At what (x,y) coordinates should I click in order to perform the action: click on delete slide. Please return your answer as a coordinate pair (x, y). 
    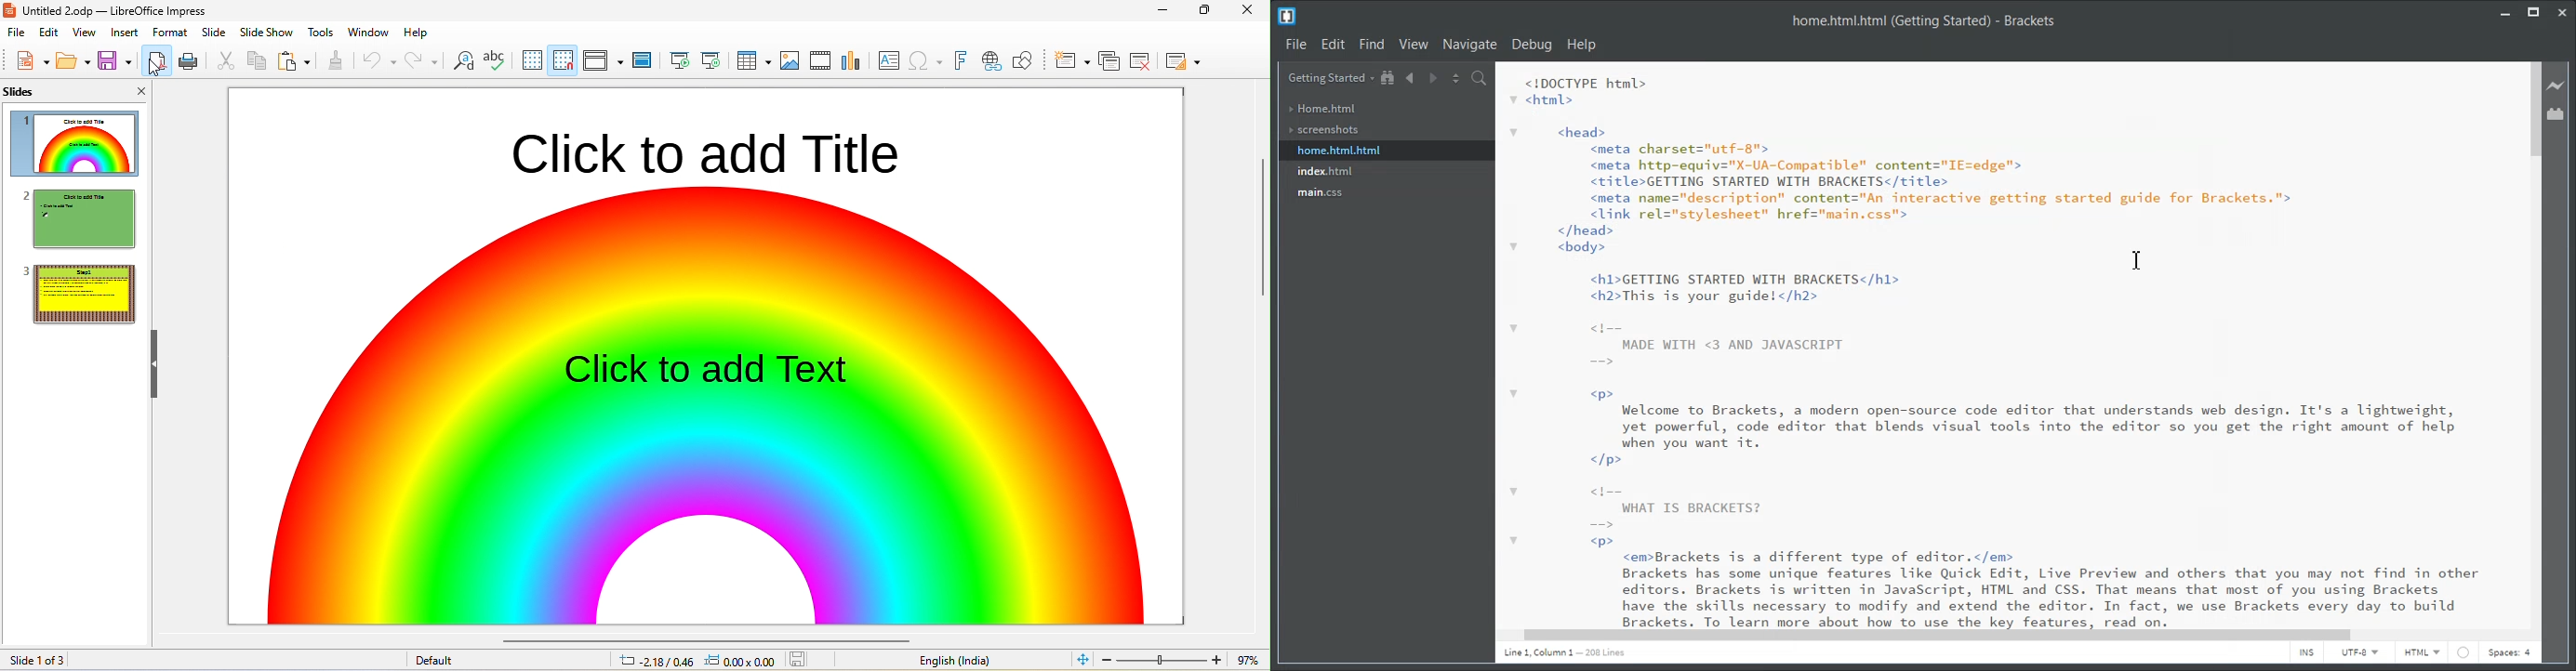
    Looking at the image, I should click on (1141, 60).